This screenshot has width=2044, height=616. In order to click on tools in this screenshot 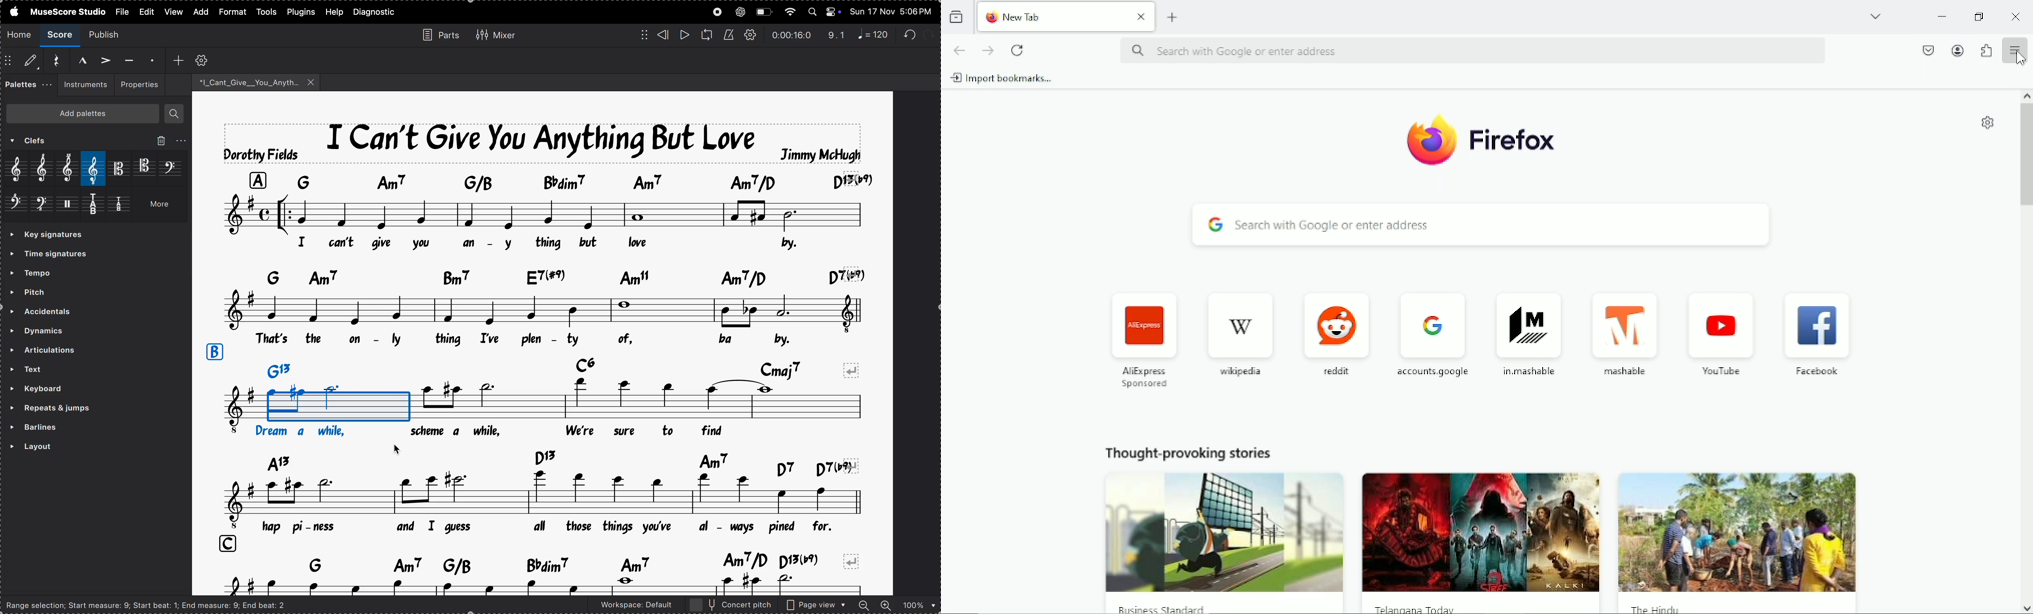, I will do `click(268, 12)`.